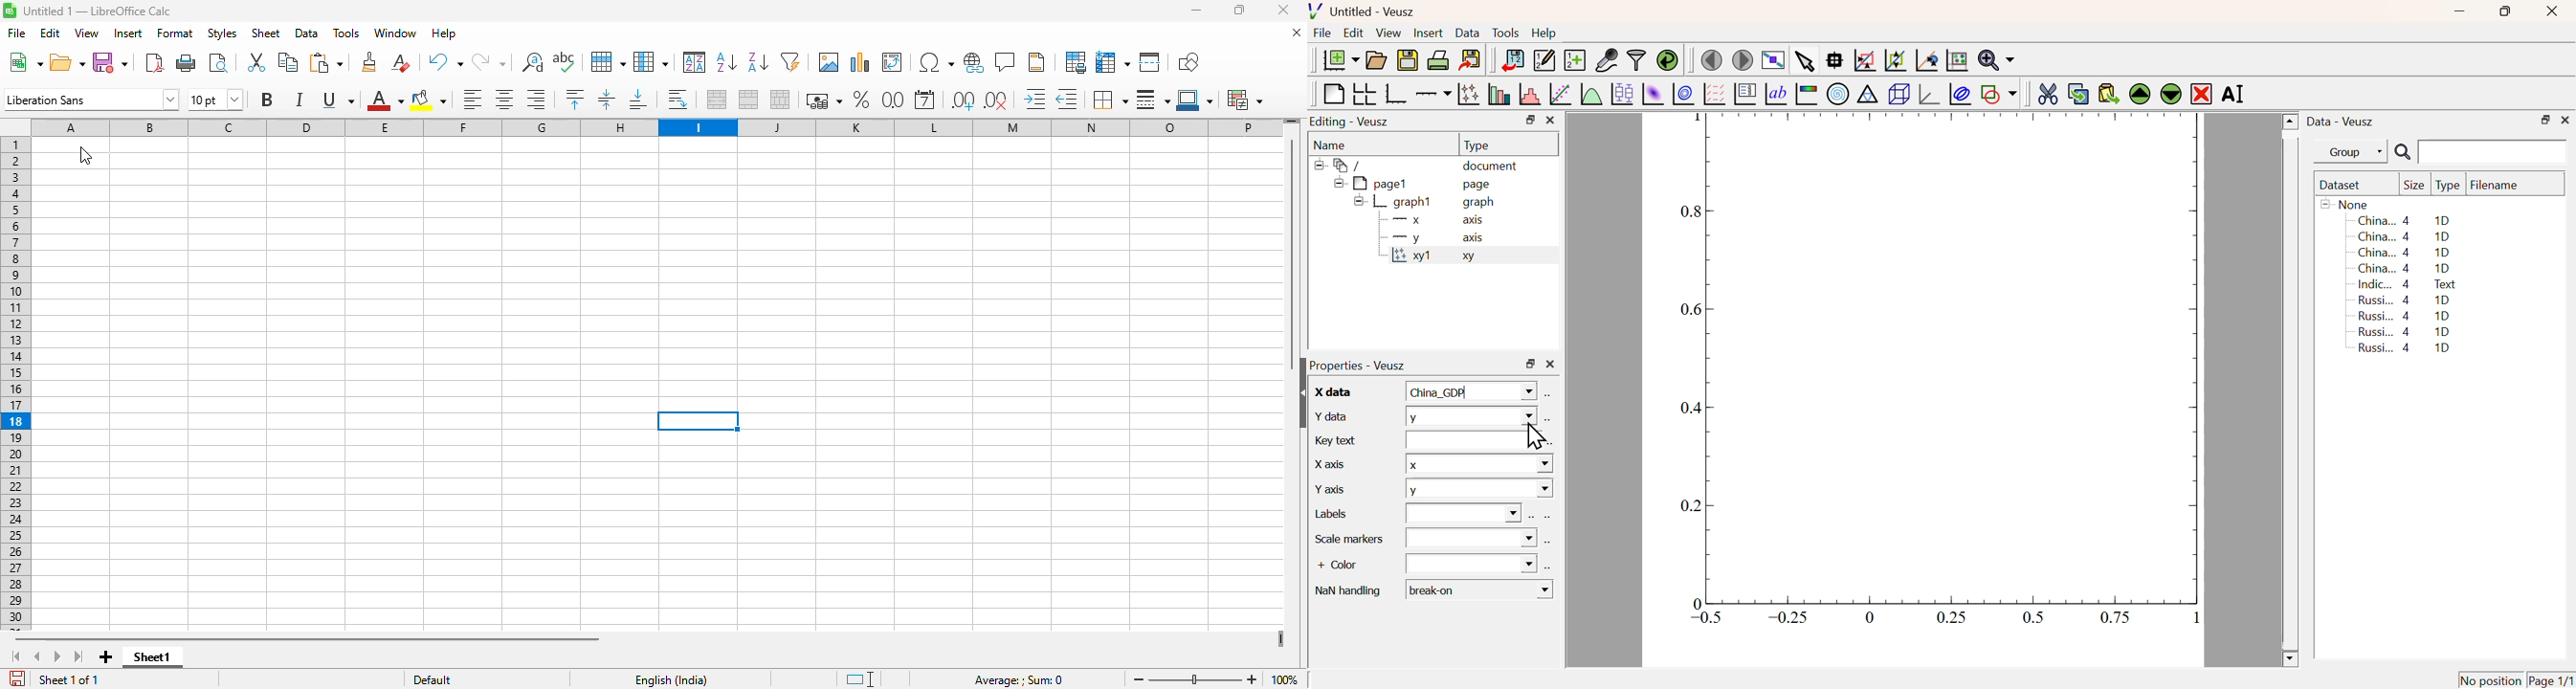  Describe the element at coordinates (1196, 10) in the screenshot. I see `minimize` at that location.